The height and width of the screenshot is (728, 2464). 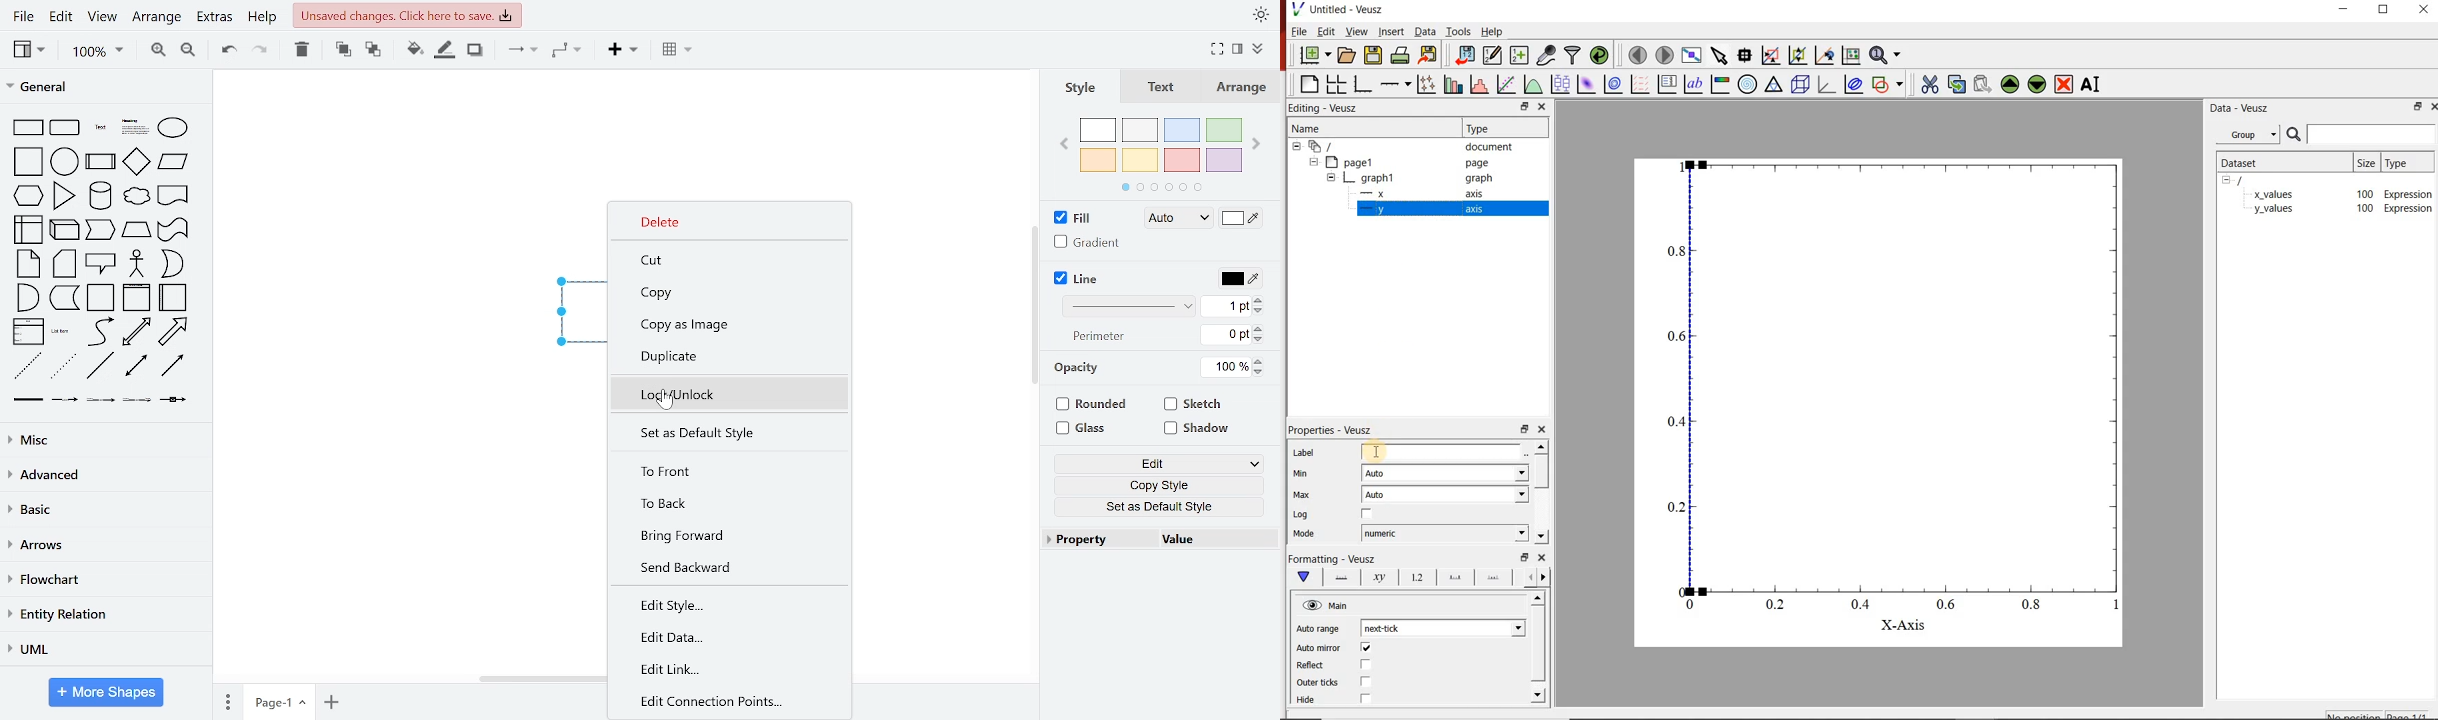 I want to click on bidirectional arrow, so click(x=136, y=333).